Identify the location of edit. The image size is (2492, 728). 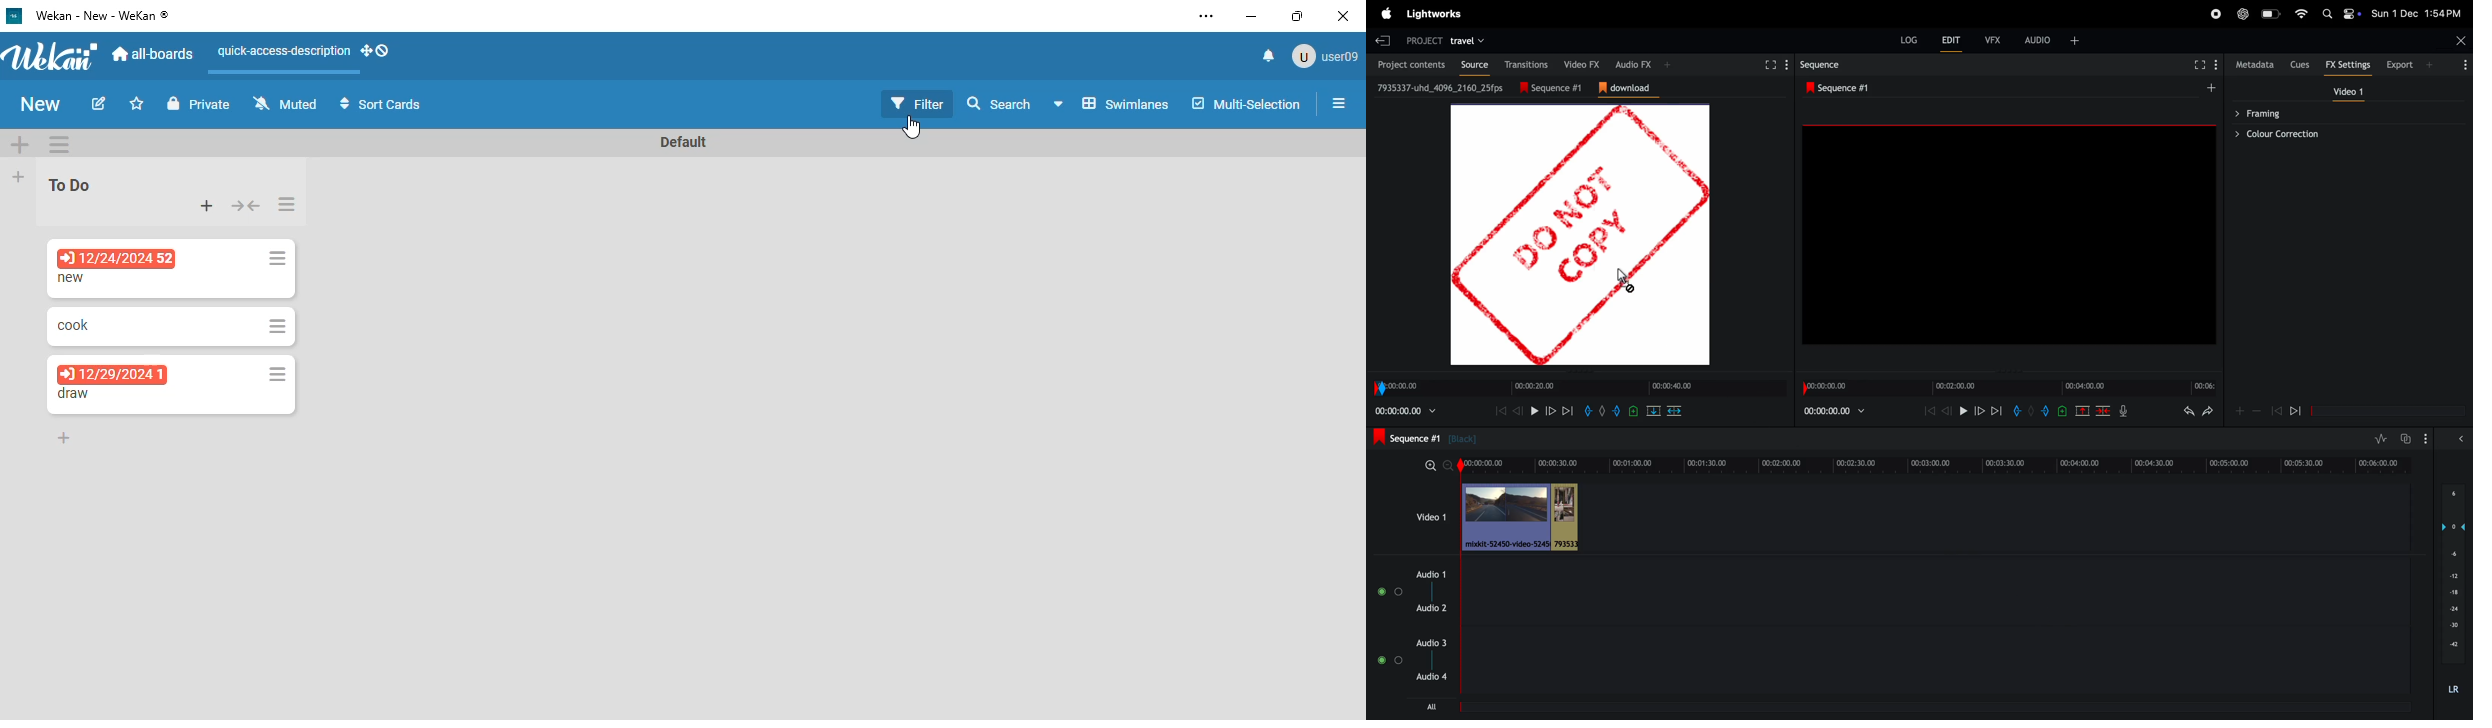
(1951, 40).